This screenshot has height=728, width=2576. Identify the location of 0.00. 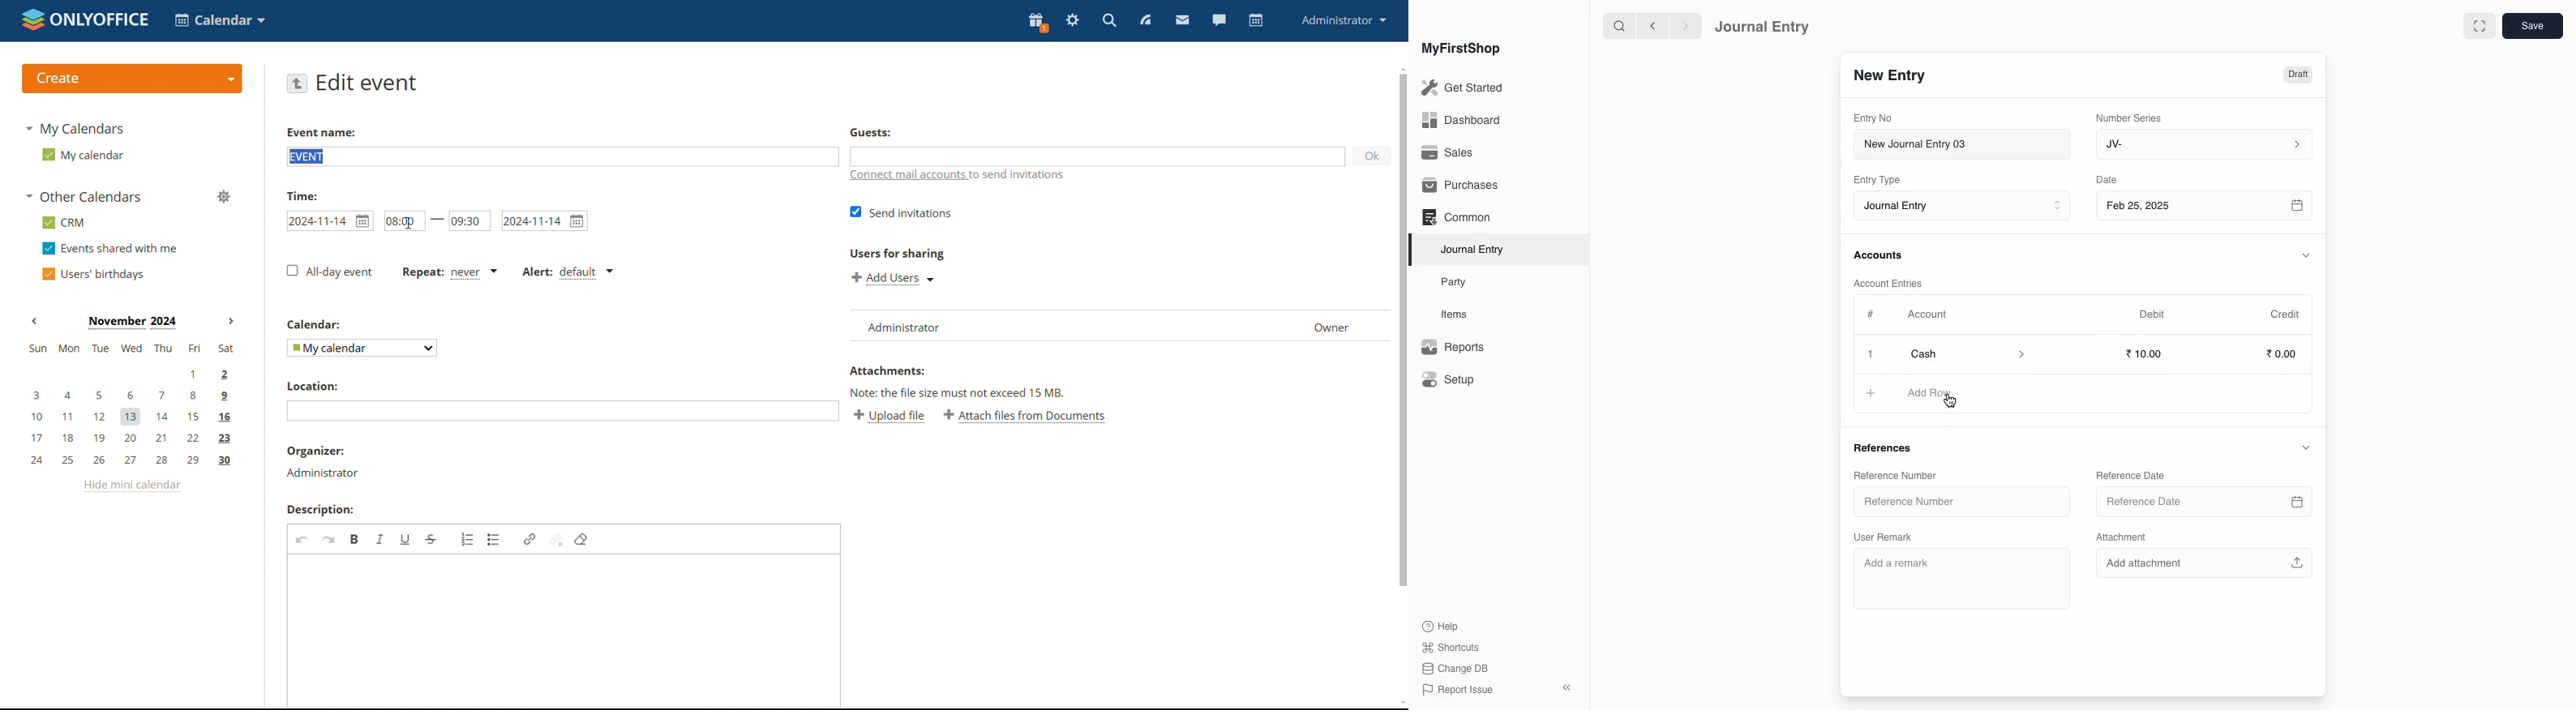
(2282, 356).